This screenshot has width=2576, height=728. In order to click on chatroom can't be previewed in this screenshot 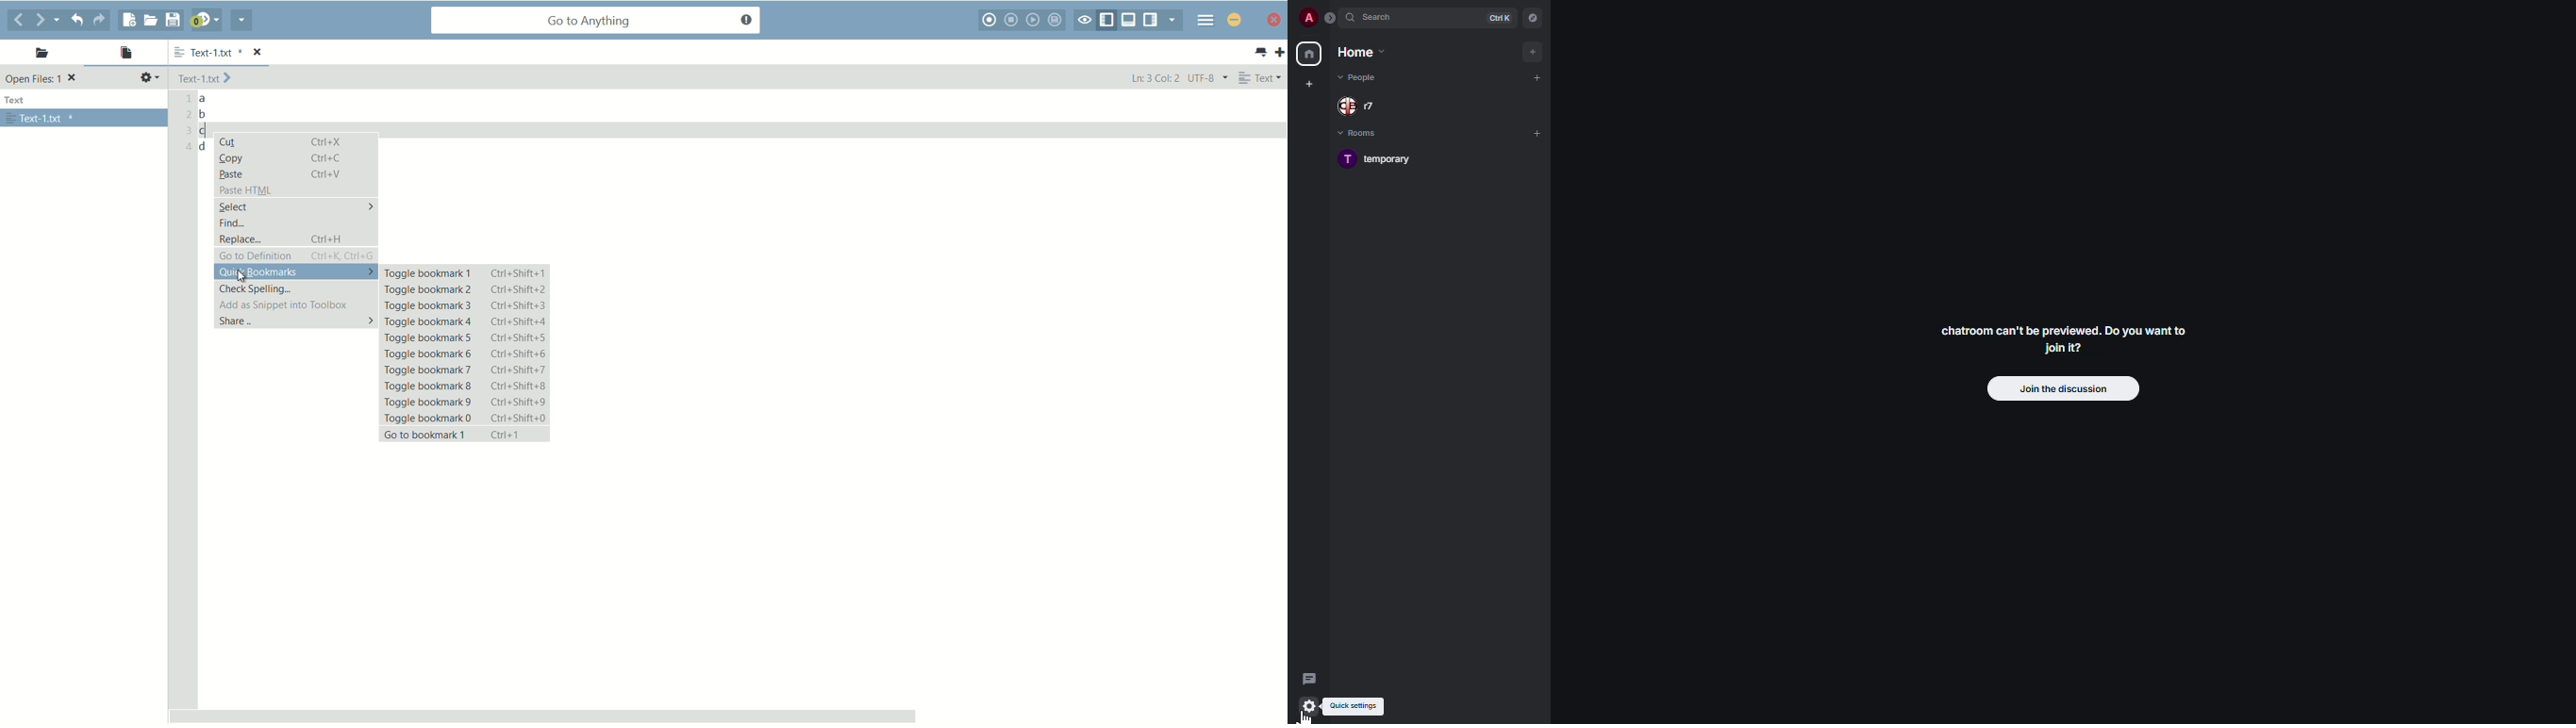, I will do `click(2062, 341)`.